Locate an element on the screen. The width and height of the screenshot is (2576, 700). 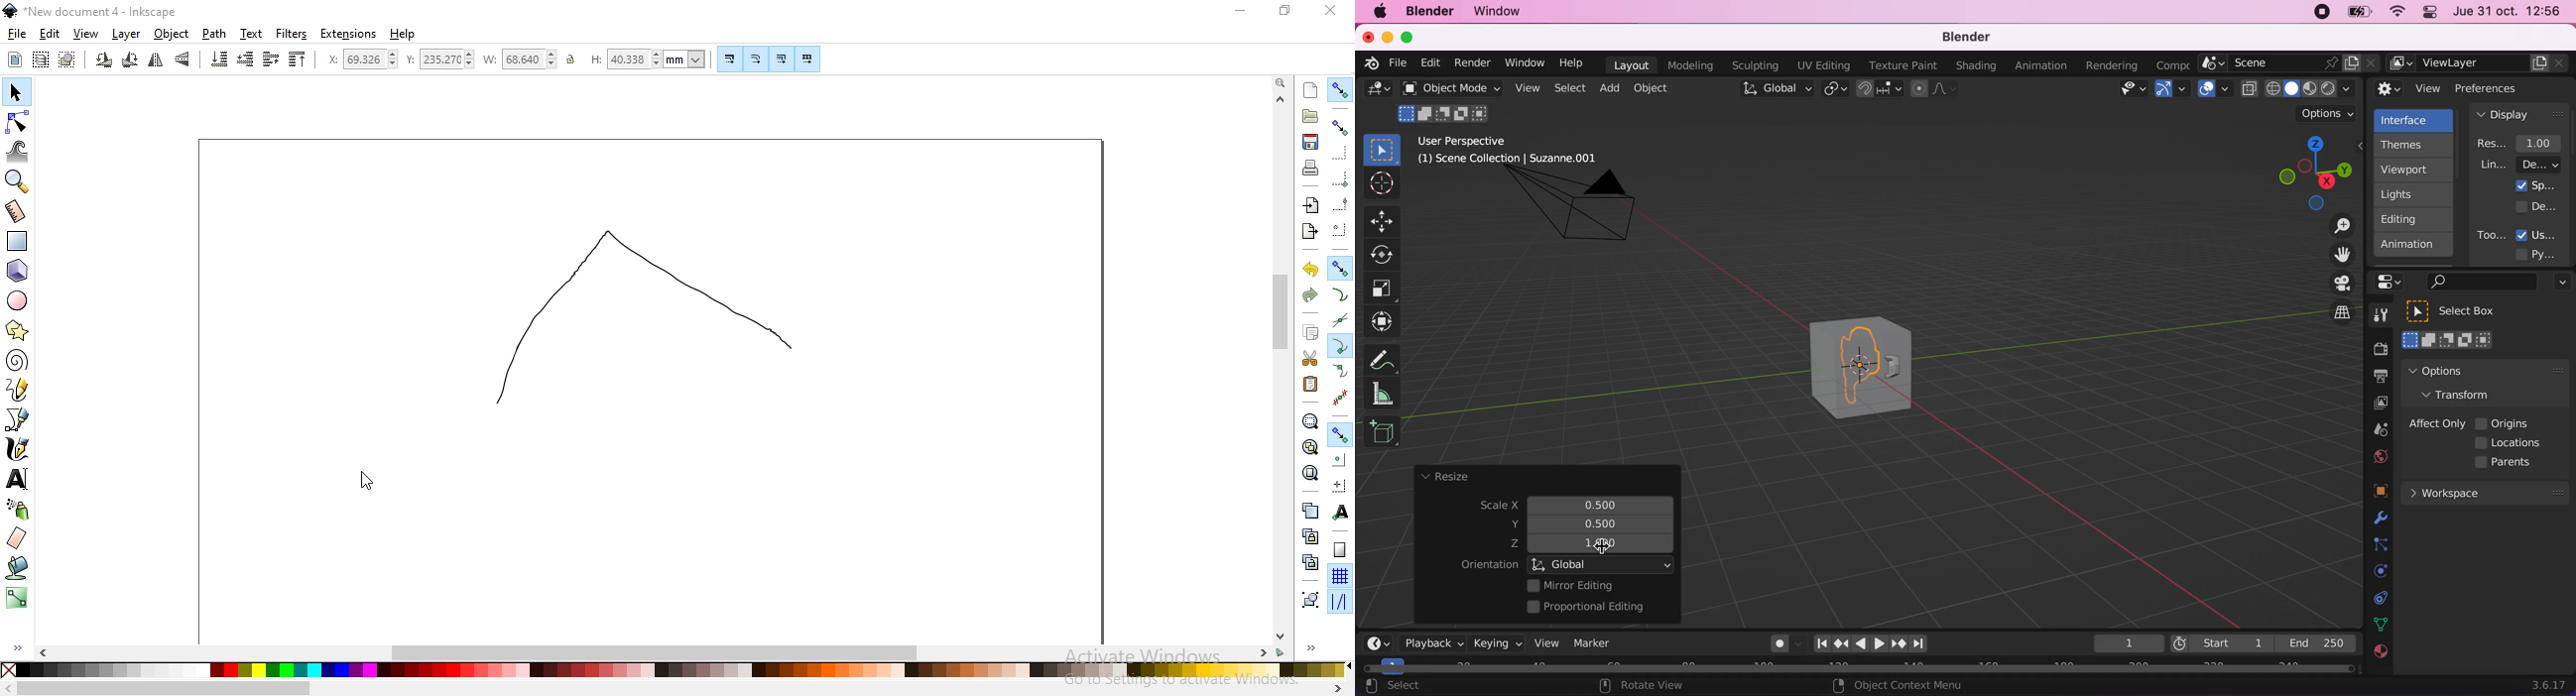
constraints is located at coordinates (2380, 545).